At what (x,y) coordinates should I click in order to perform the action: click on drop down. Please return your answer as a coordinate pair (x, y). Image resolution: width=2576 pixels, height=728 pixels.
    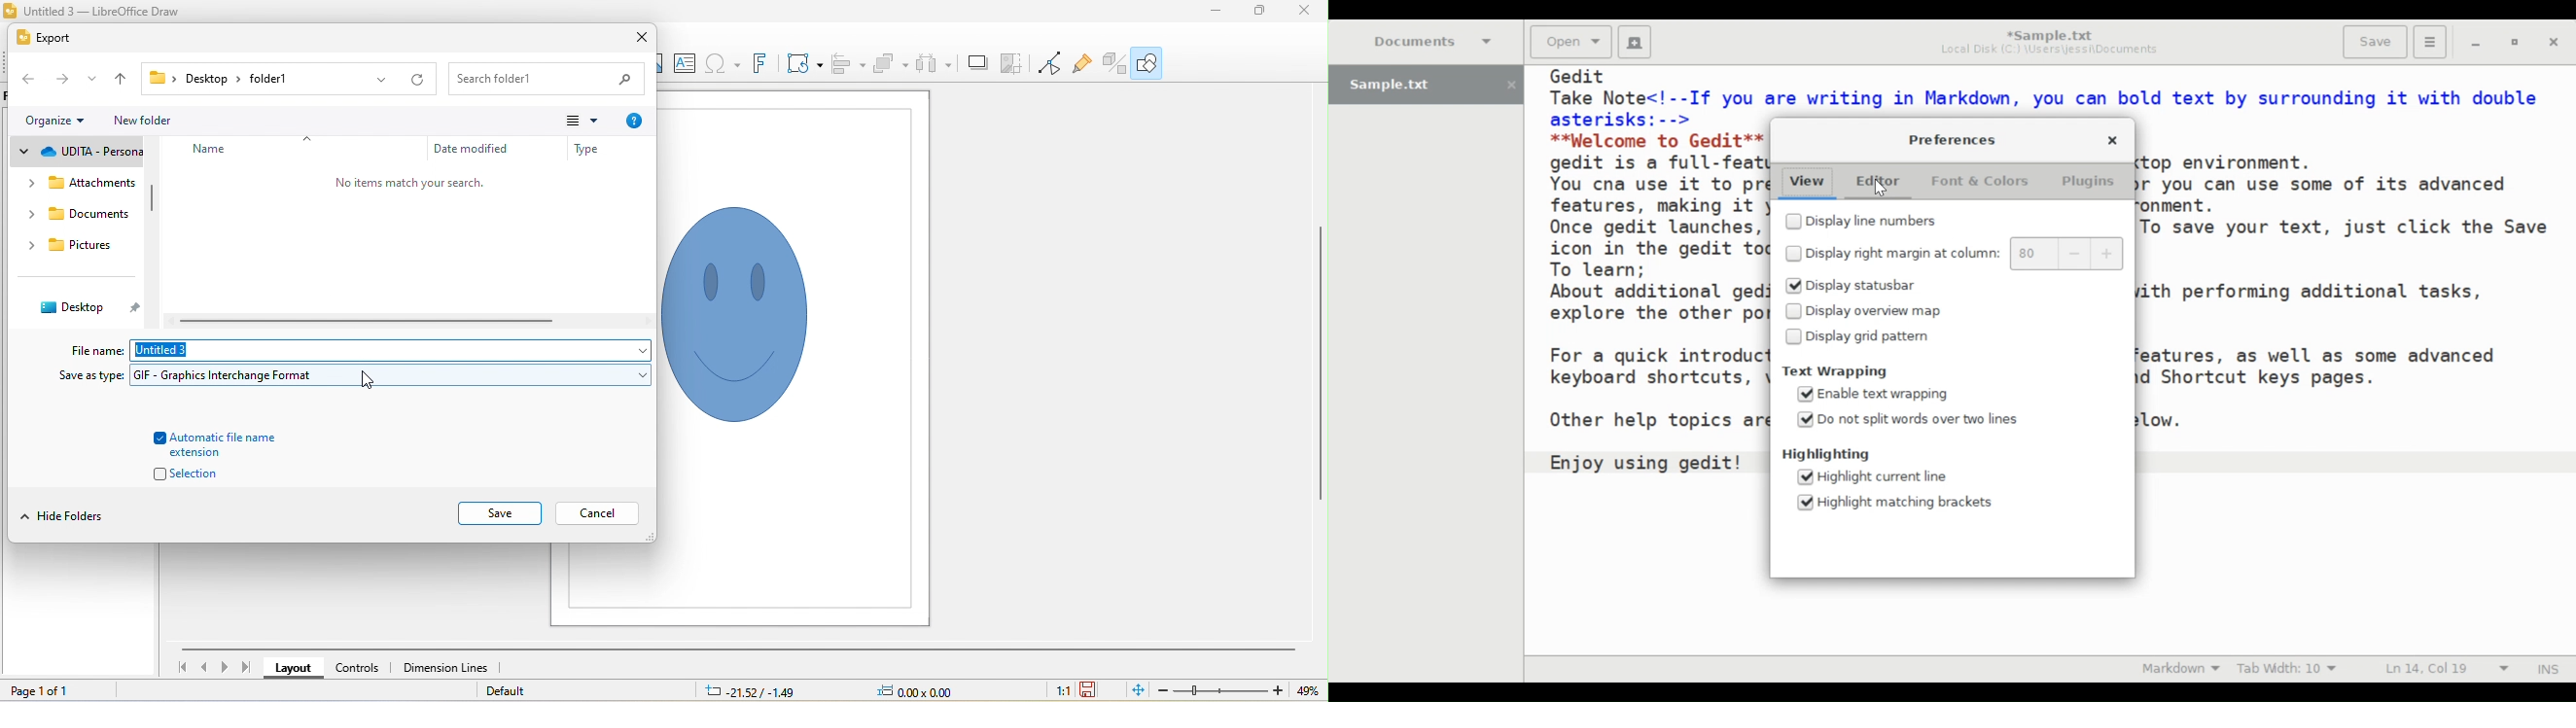
    Looking at the image, I should click on (91, 79).